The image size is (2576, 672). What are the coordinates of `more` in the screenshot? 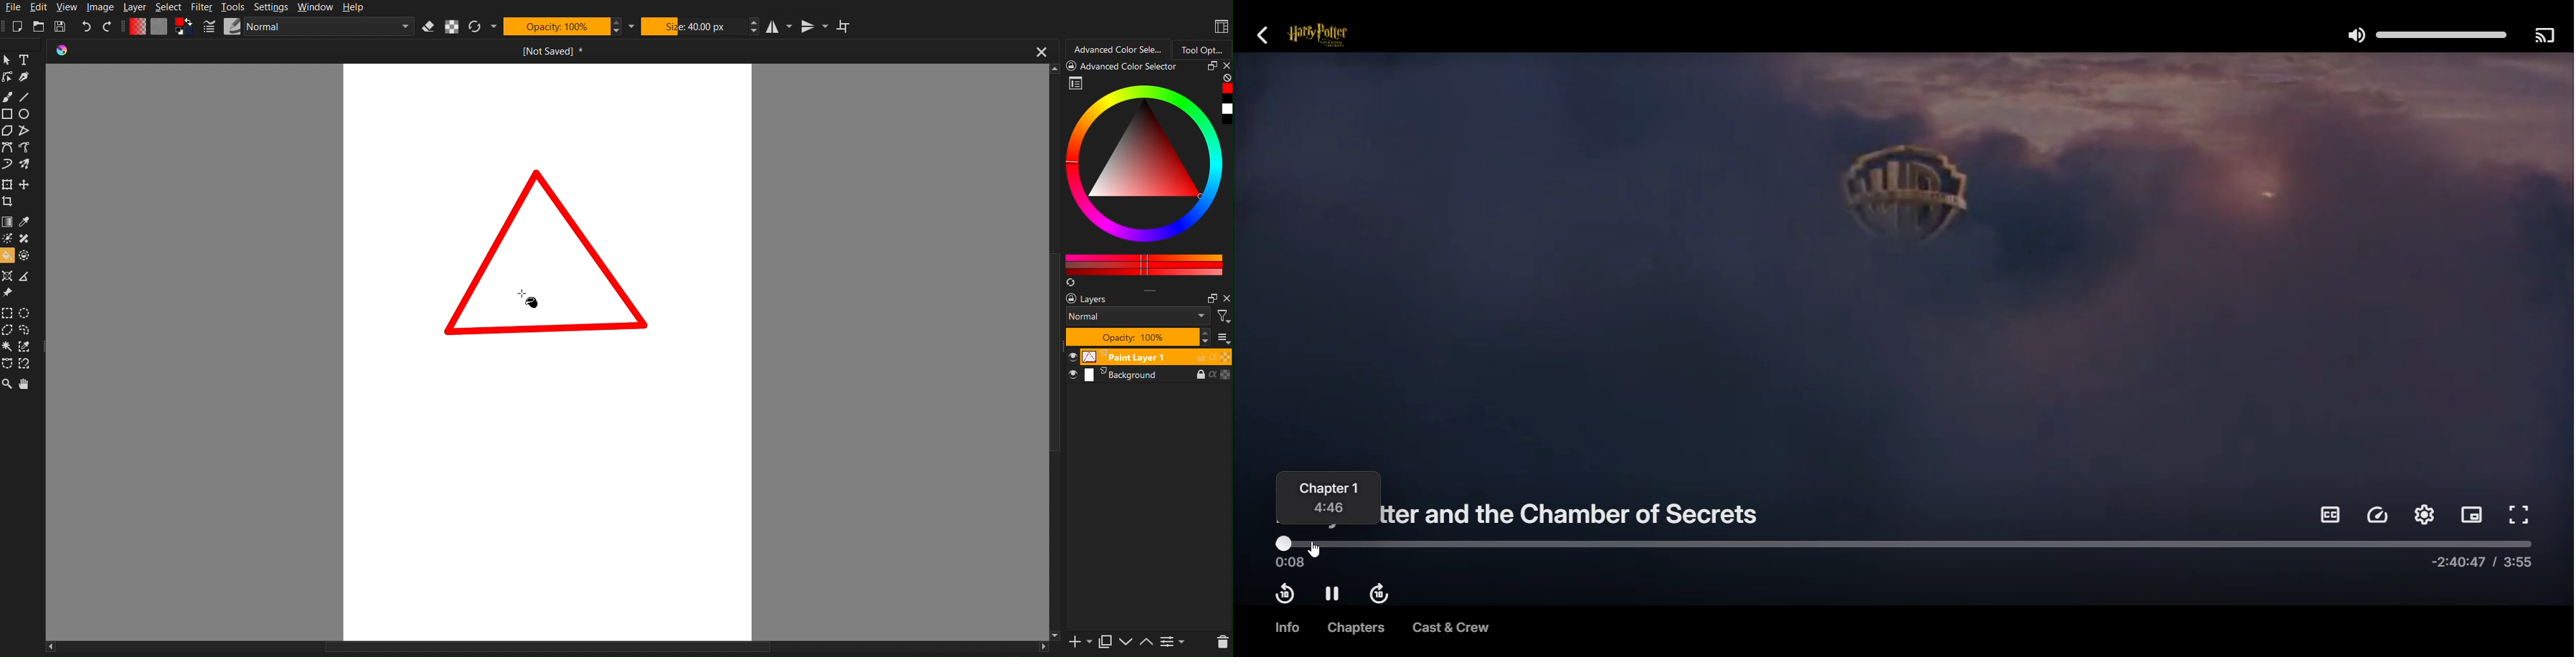 It's located at (1222, 338).